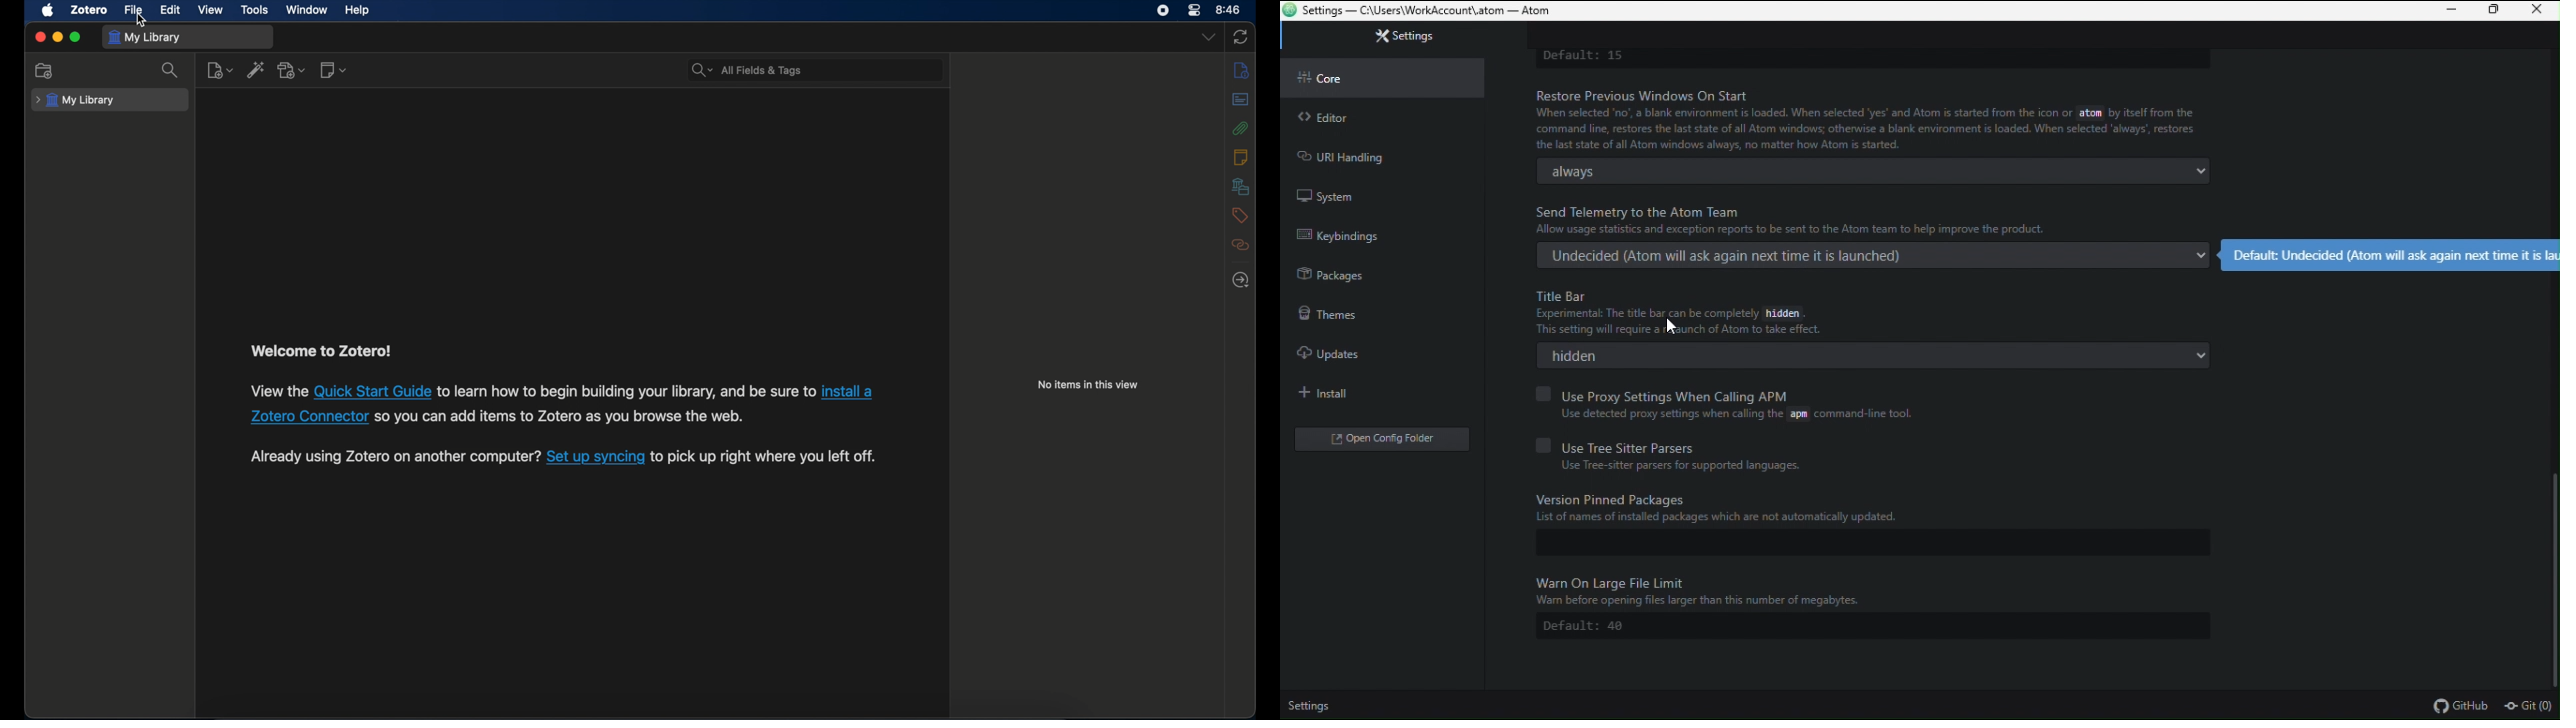 This screenshot has width=2576, height=728. What do you see at coordinates (2461, 706) in the screenshot?
I see `github` at bounding box center [2461, 706].